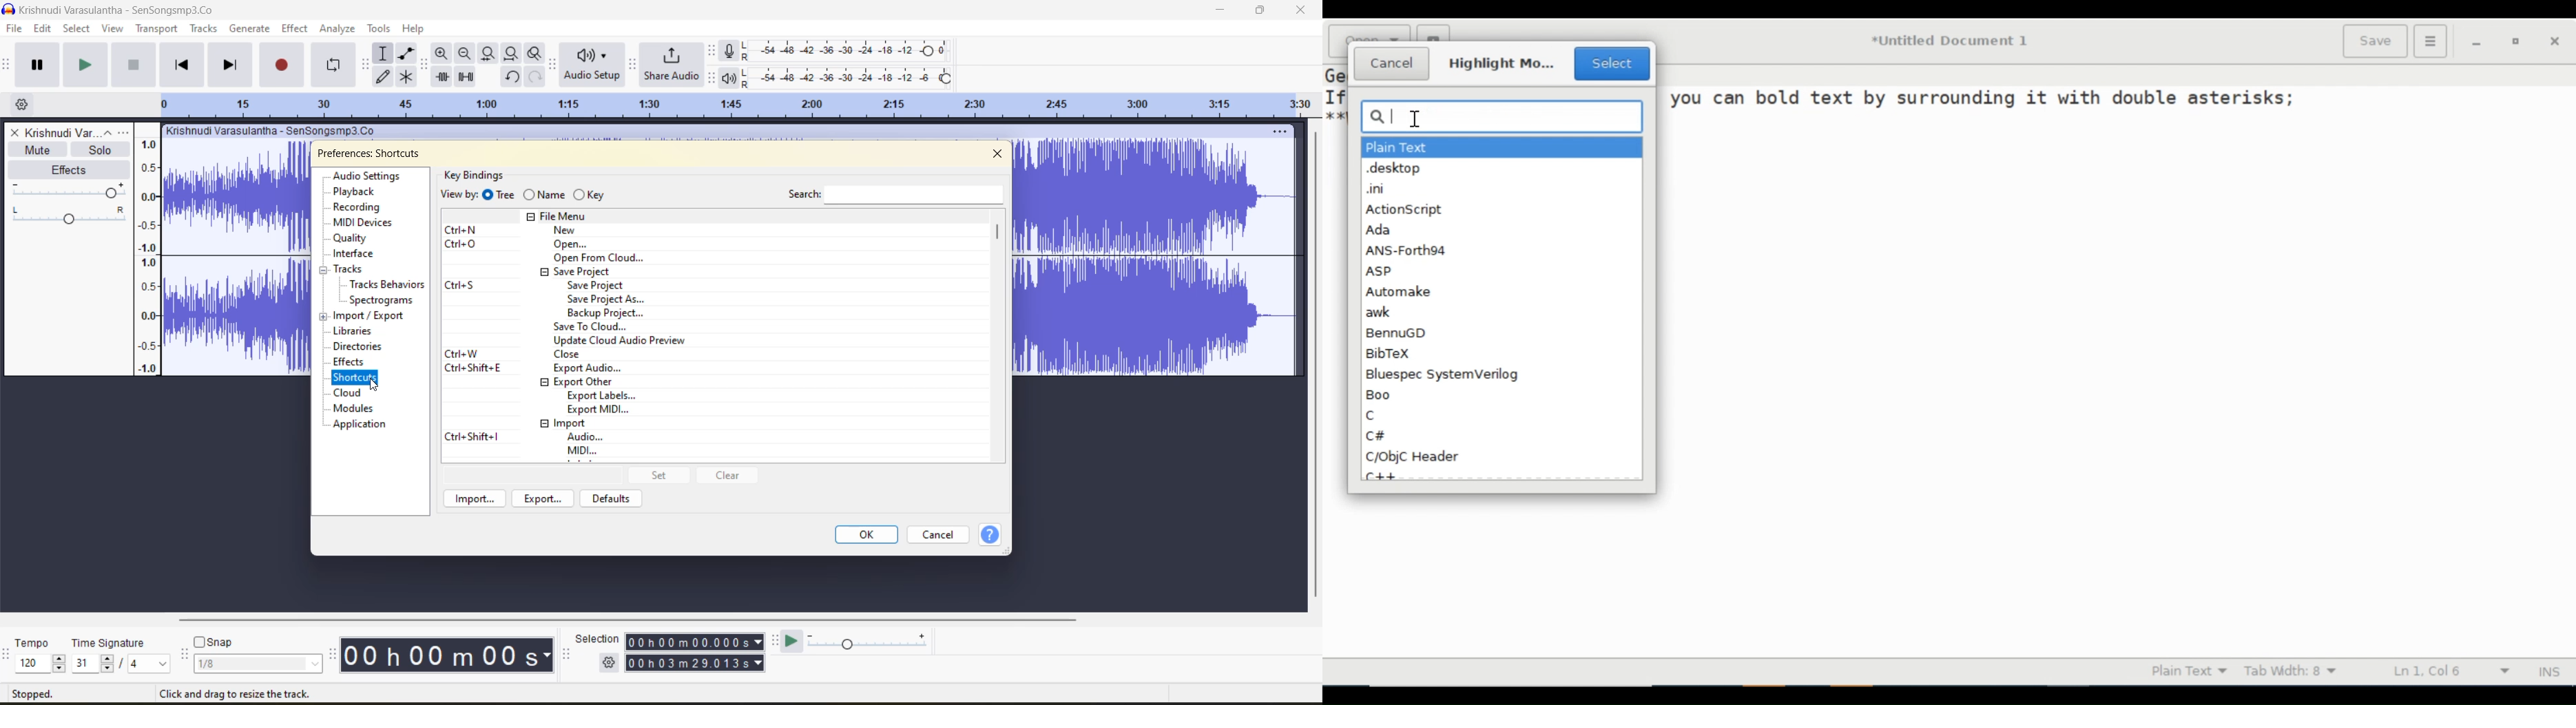 The height and width of the screenshot is (728, 2576). What do you see at coordinates (407, 54) in the screenshot?
I see `envelope tool` at bounding box center [407, 54].